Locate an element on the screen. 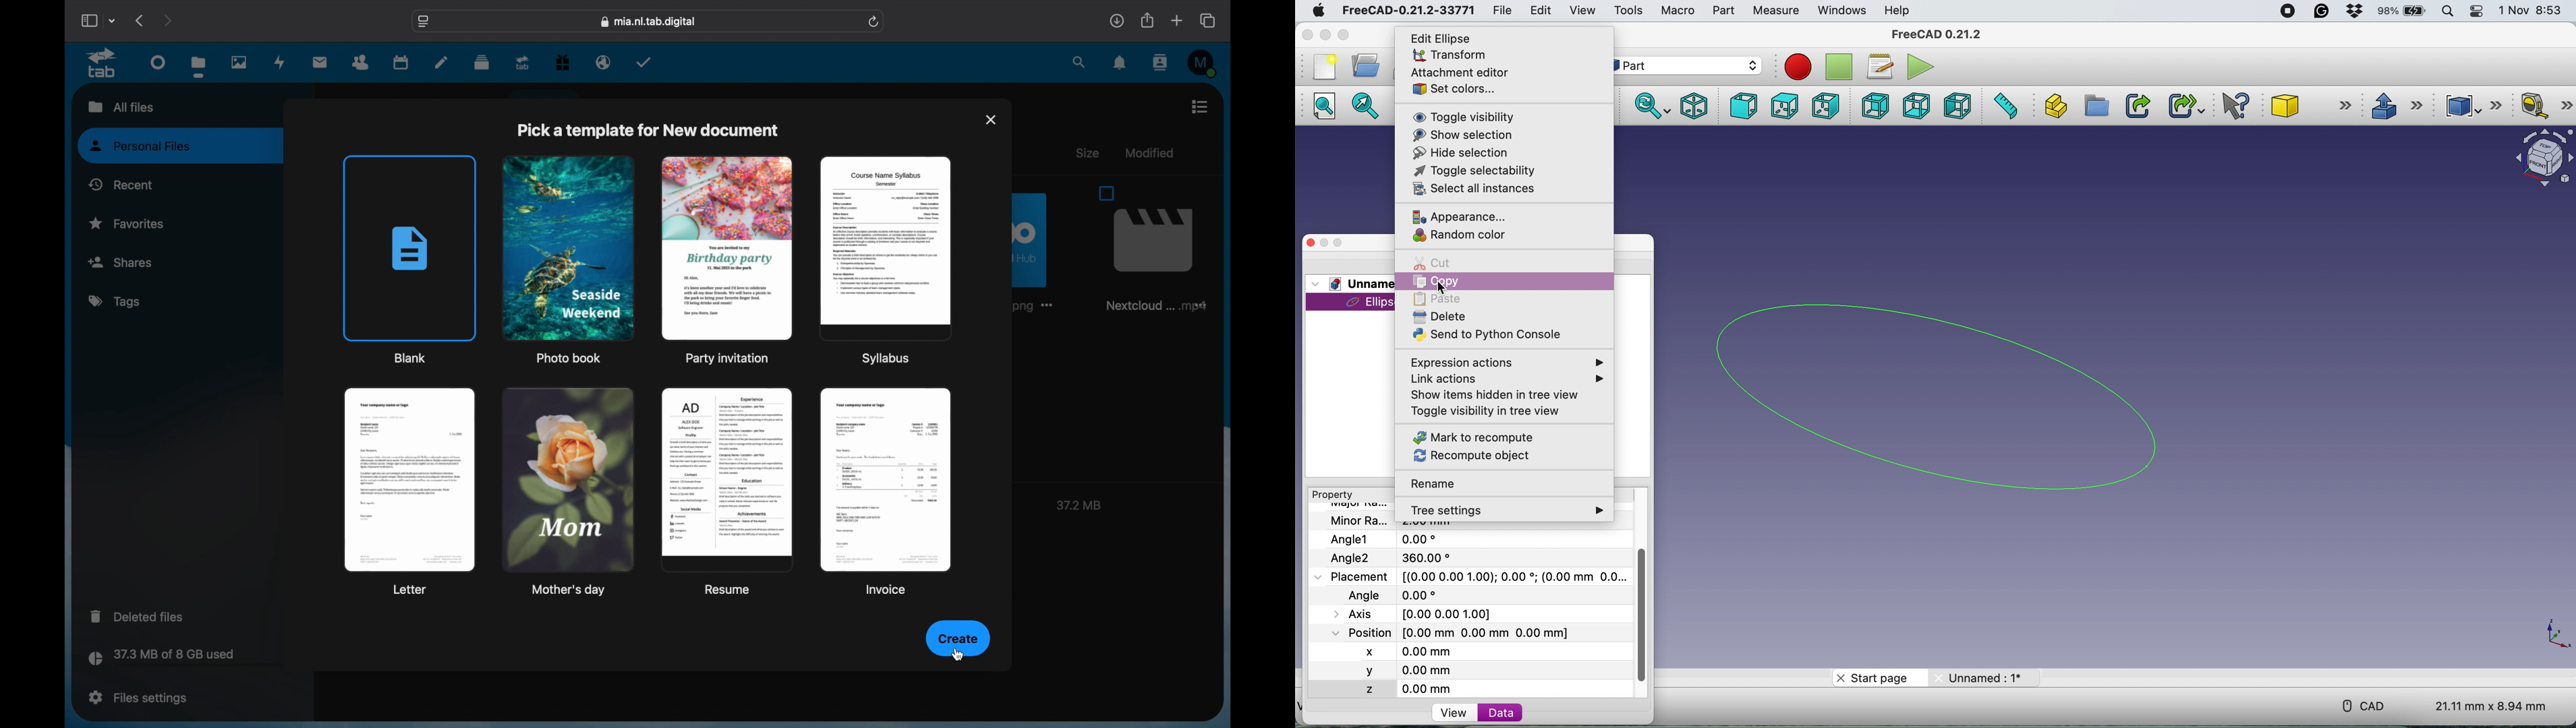  create is located at coordinates (958, 639).